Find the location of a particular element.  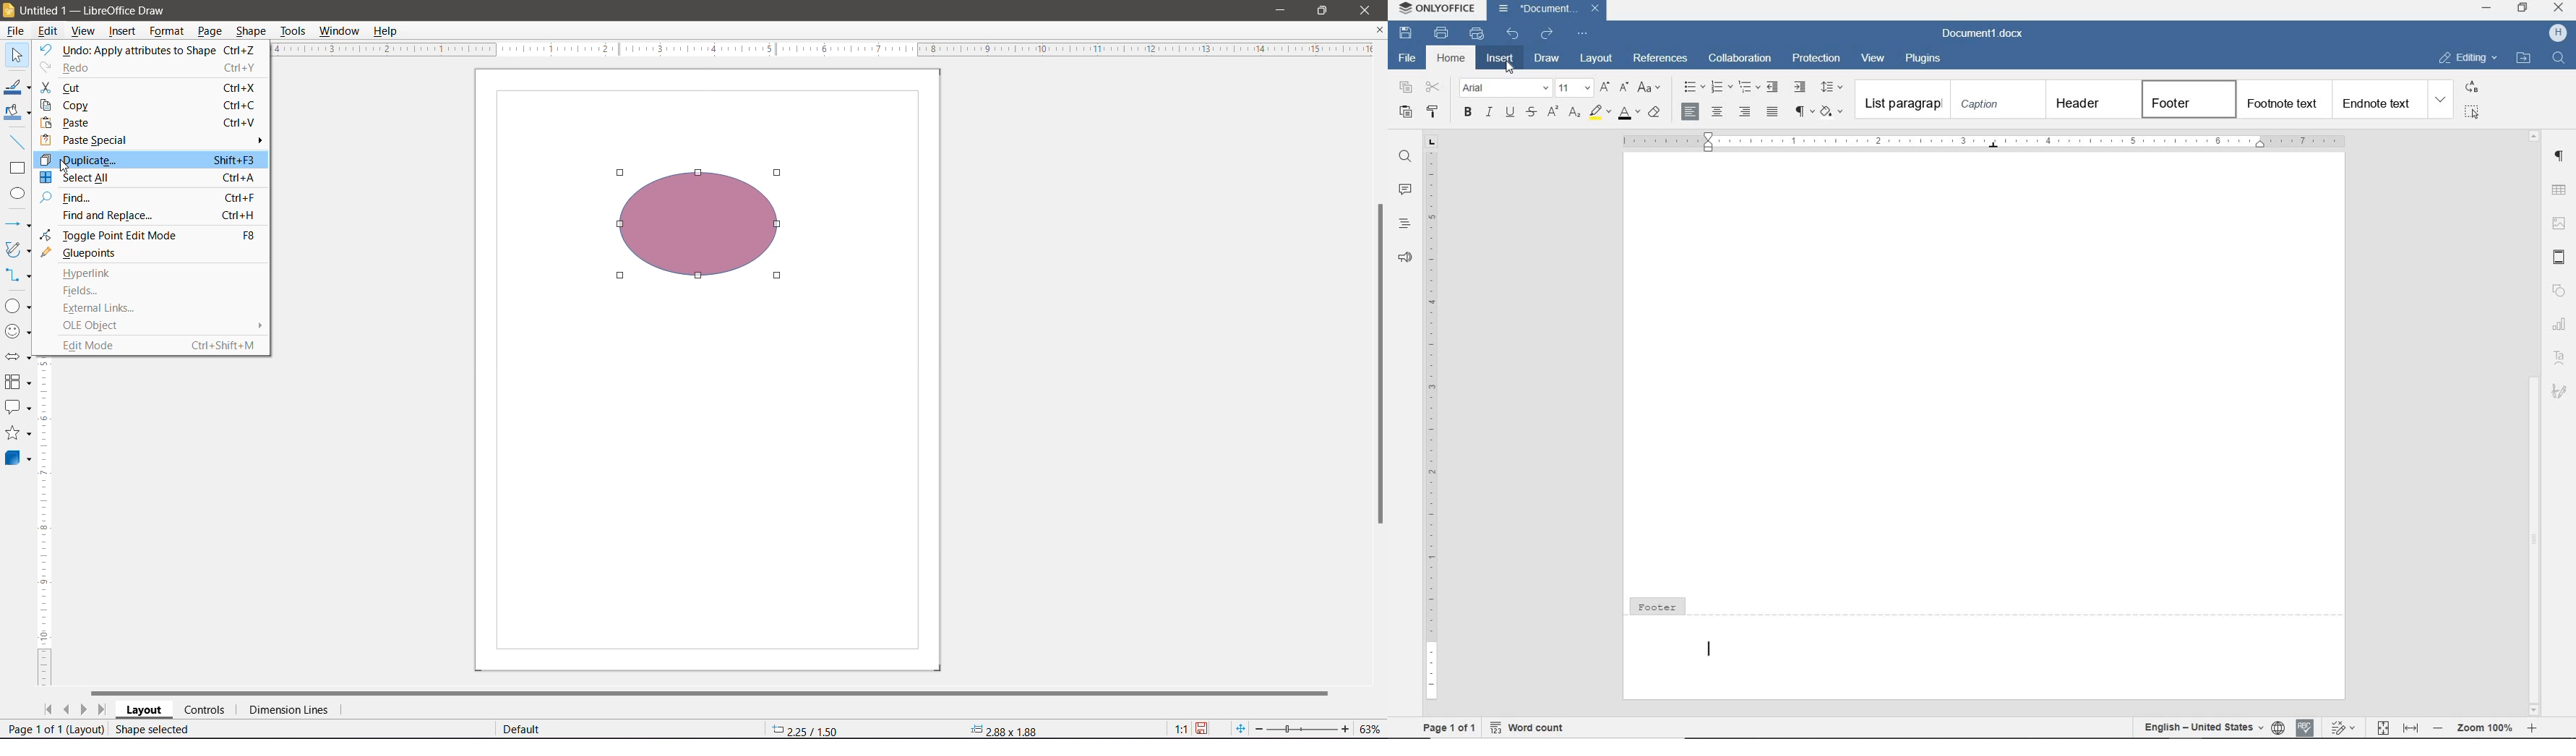

Document Title - Application Name is located at coordinates (109, 9).